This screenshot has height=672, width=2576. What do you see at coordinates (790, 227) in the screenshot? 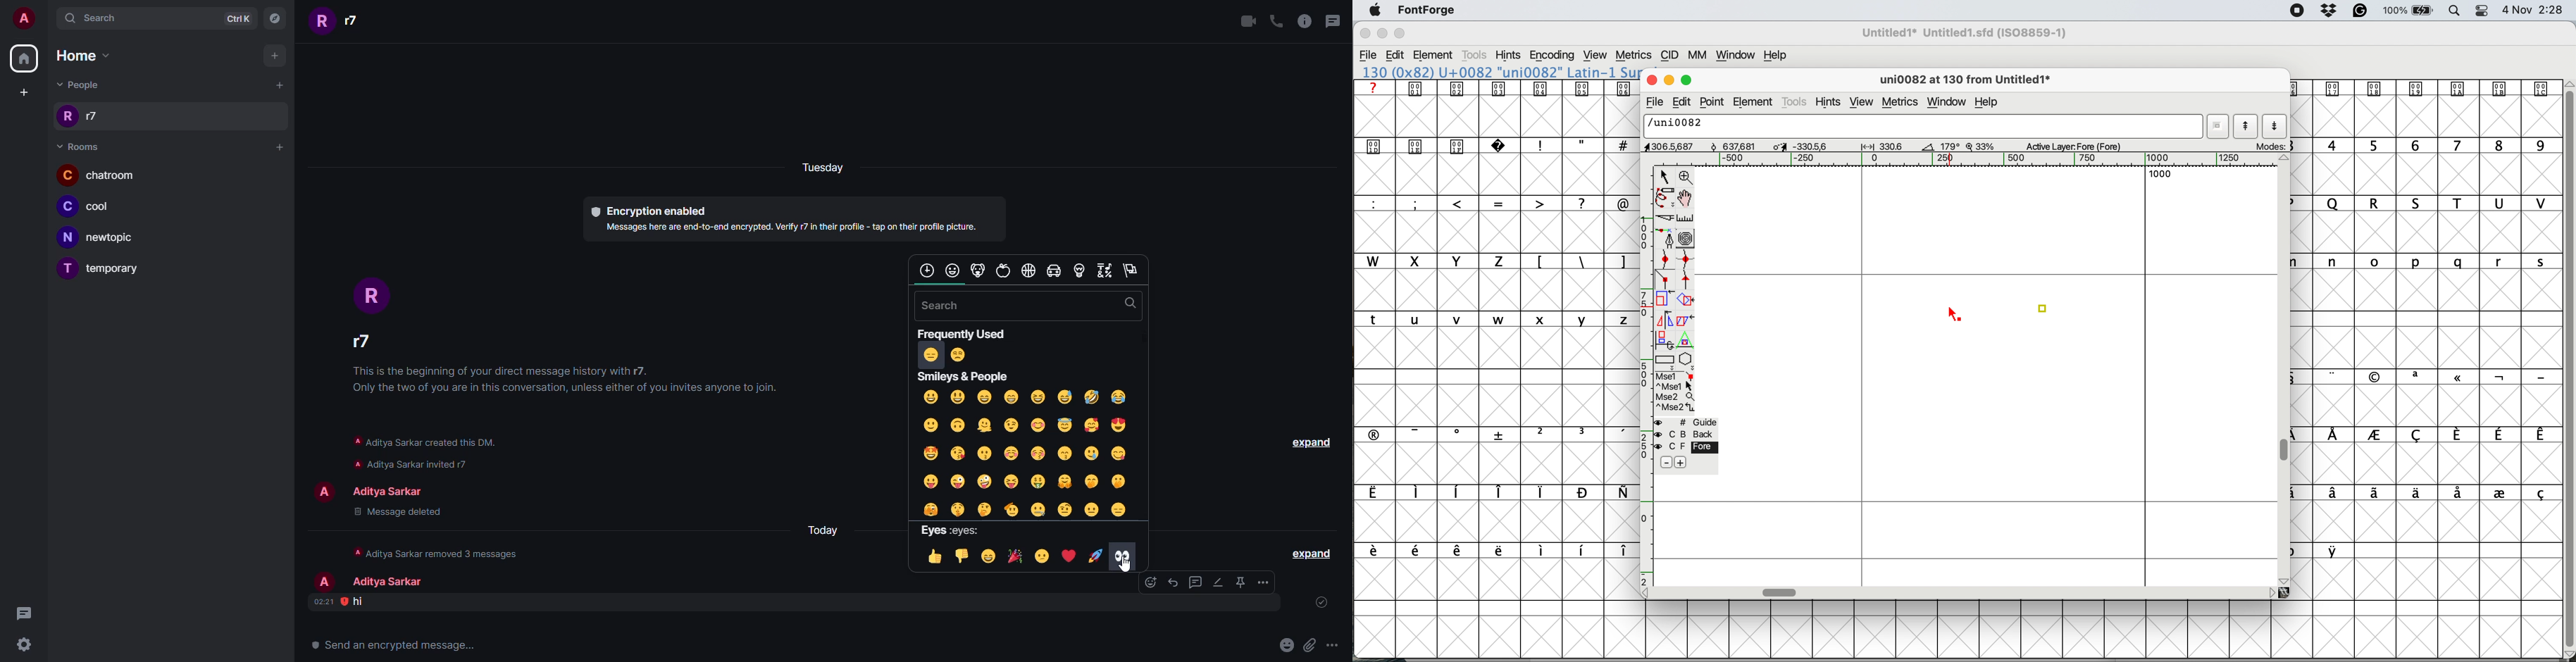
I see `info` at bounding box center [790, 227].